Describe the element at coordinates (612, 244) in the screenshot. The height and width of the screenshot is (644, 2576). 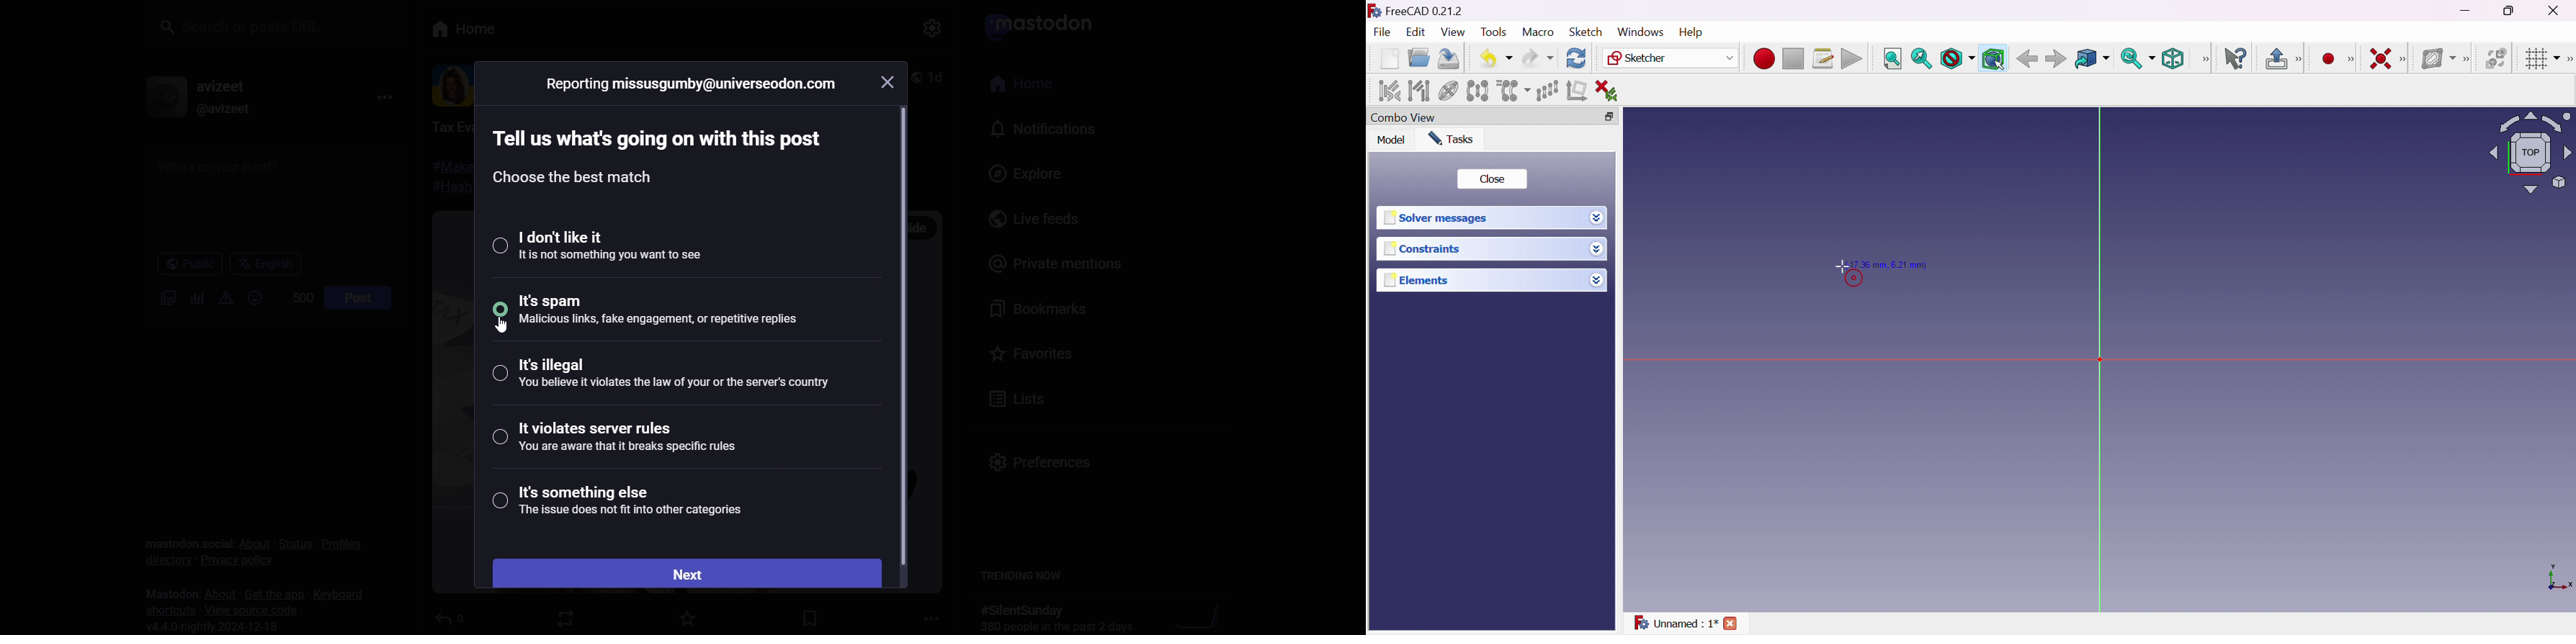
I see `i dont like it` at that location.